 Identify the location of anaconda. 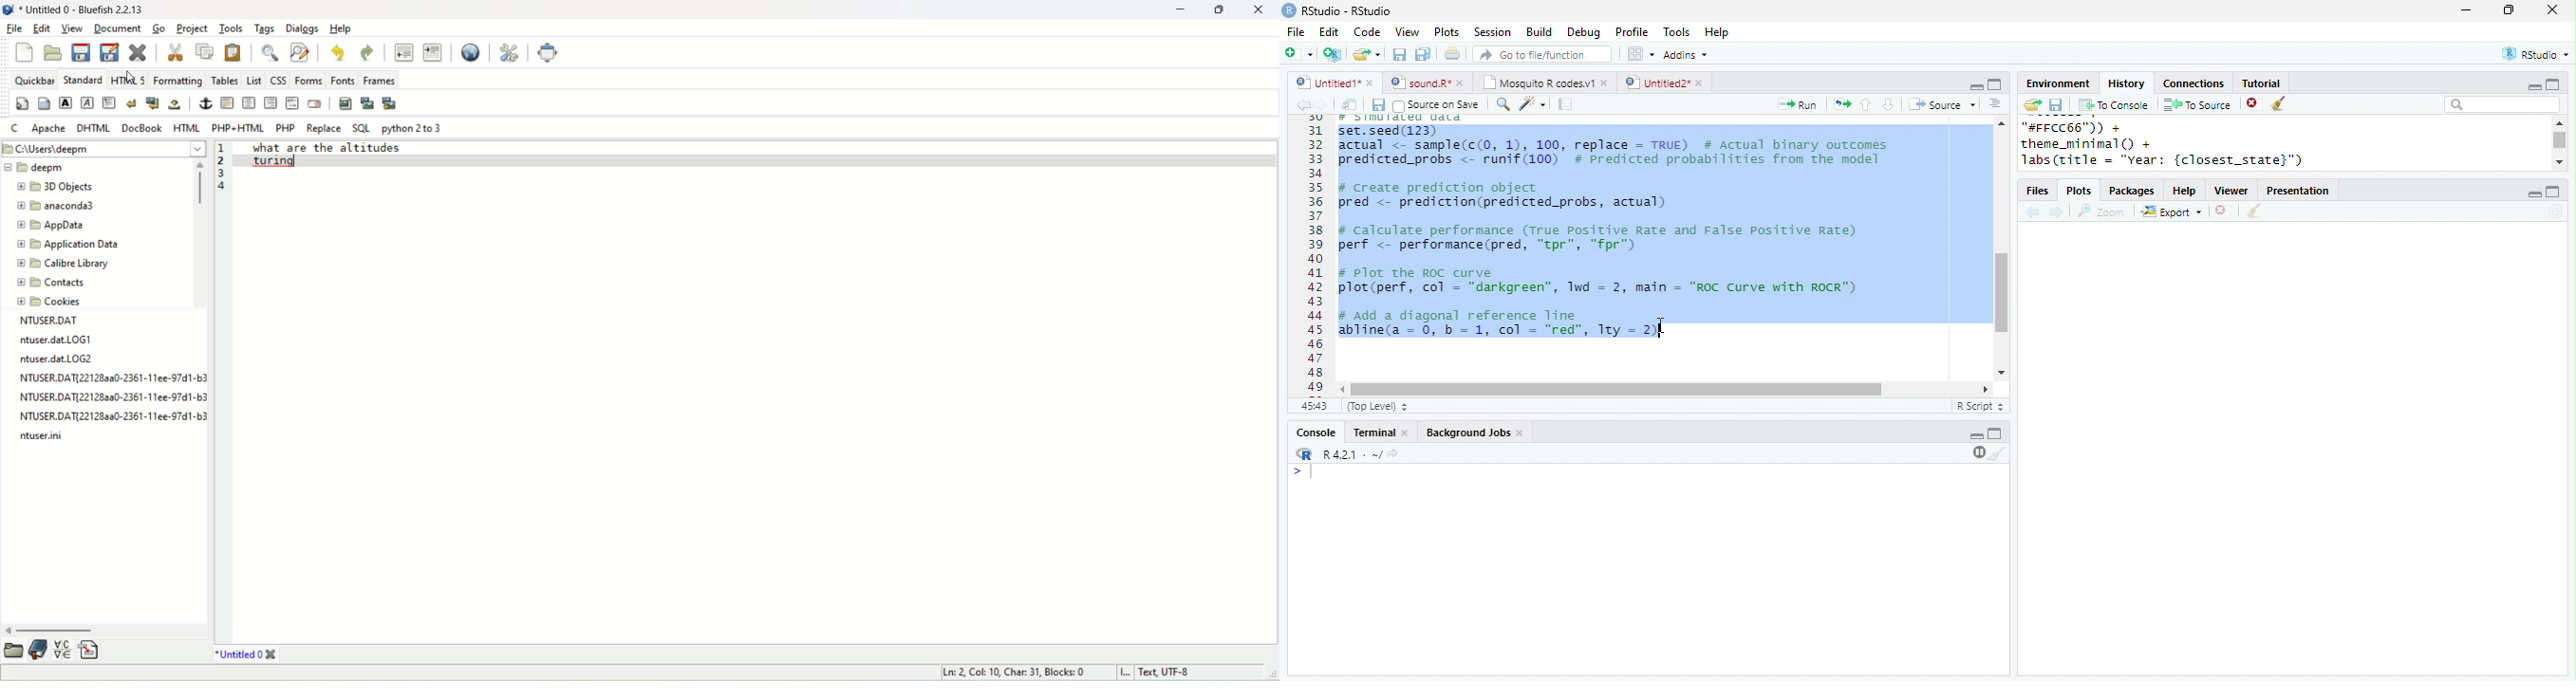
(59, 206).